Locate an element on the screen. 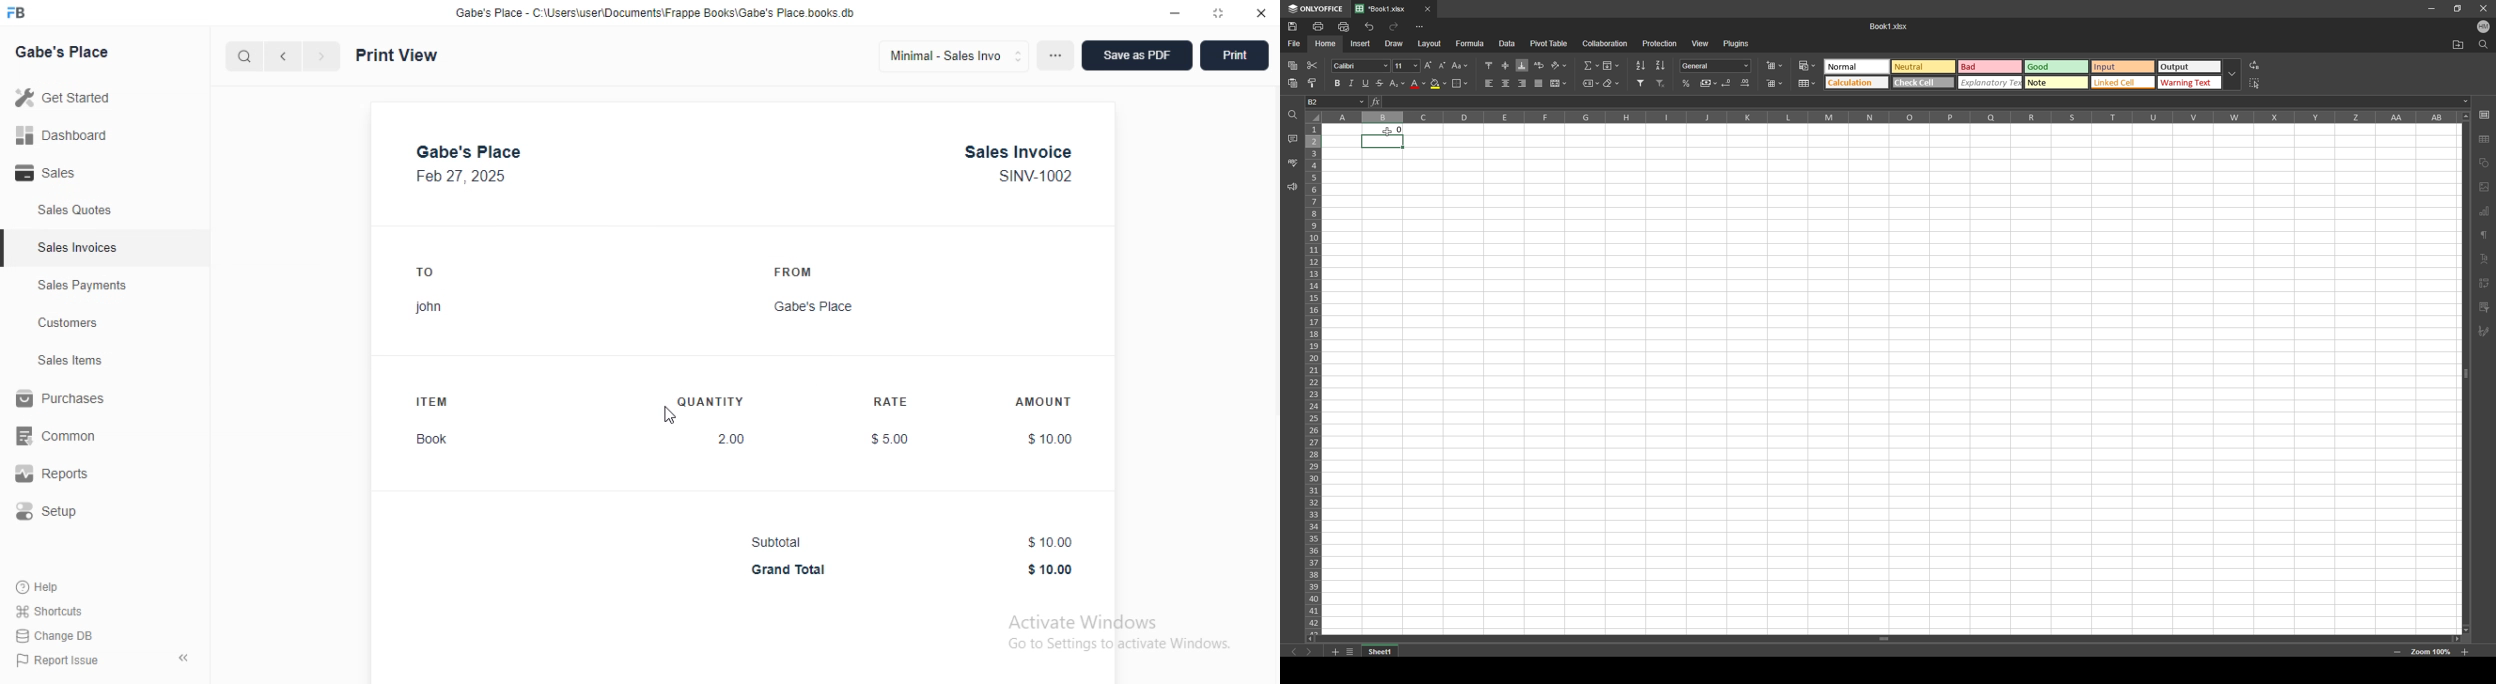 The height and width of the screenshot is (700, 2520). copy style is located at coordinates (1312, 83).